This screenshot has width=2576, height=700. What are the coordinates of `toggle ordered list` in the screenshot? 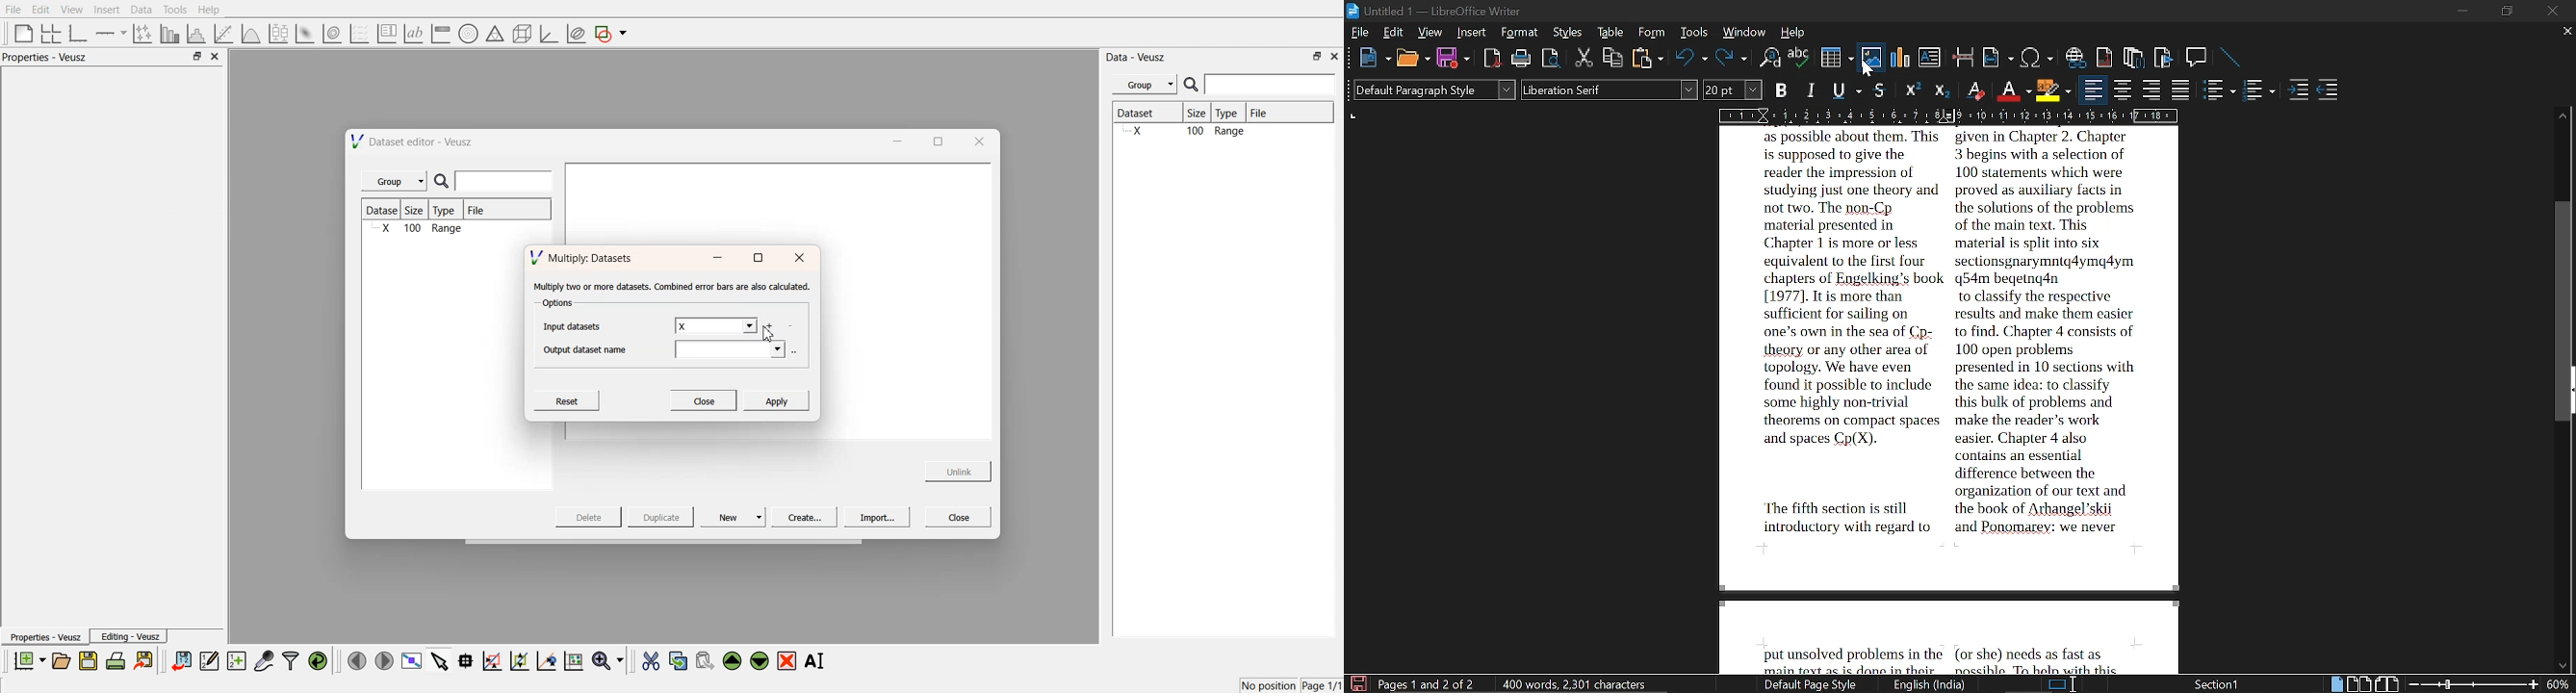 It's located at (2259, 91).